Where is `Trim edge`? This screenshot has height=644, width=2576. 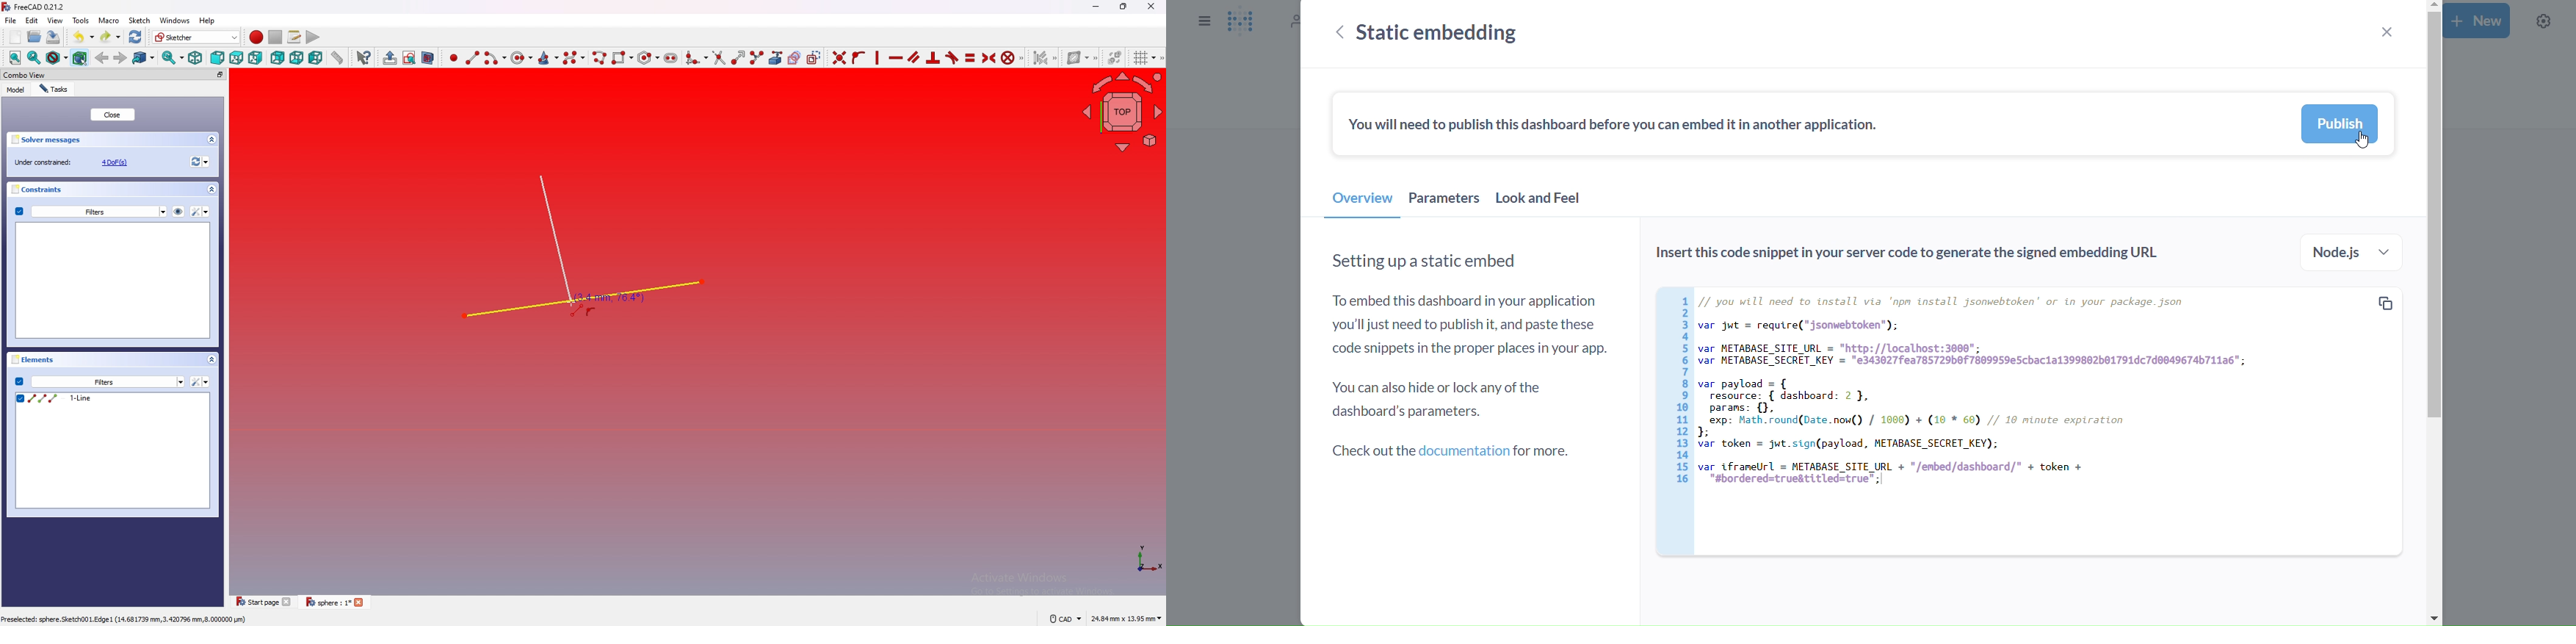 Trim edge is located at coordinates (718, 58).